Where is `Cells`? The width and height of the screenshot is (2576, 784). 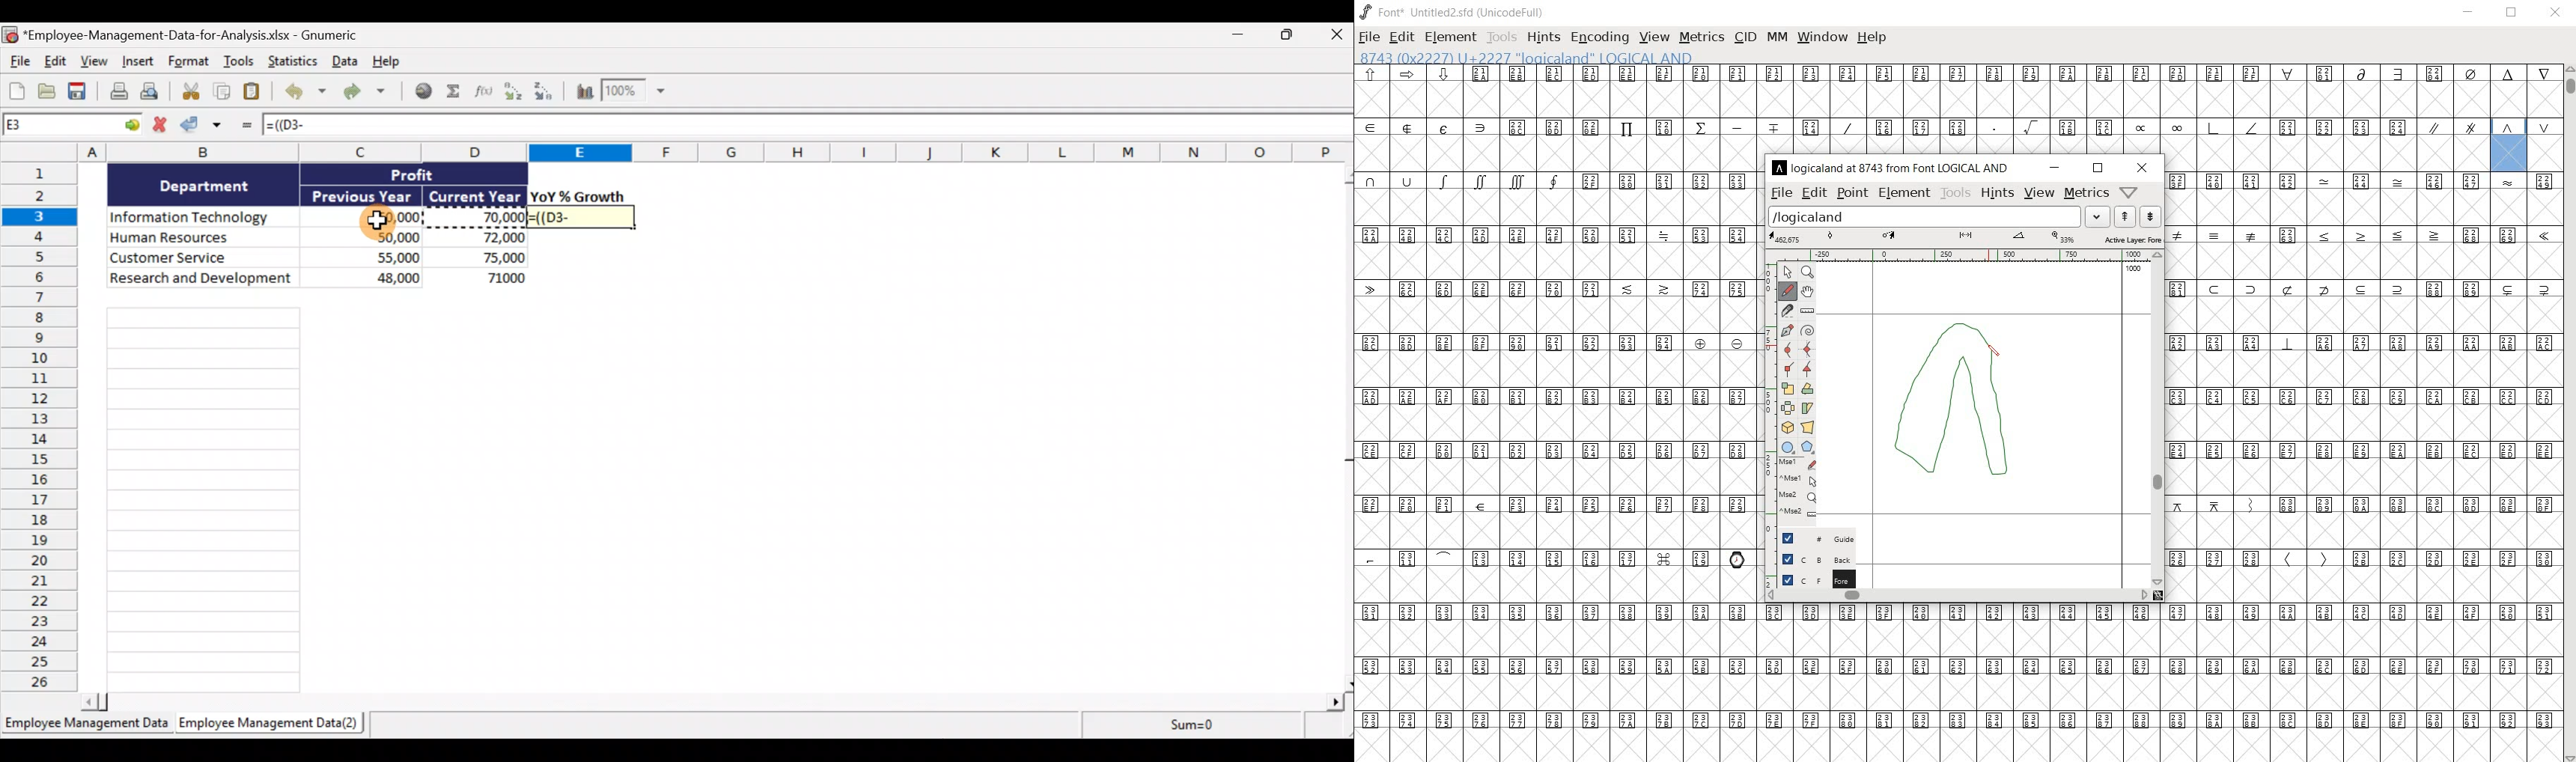 Cells is located at coordinates (205, 500).